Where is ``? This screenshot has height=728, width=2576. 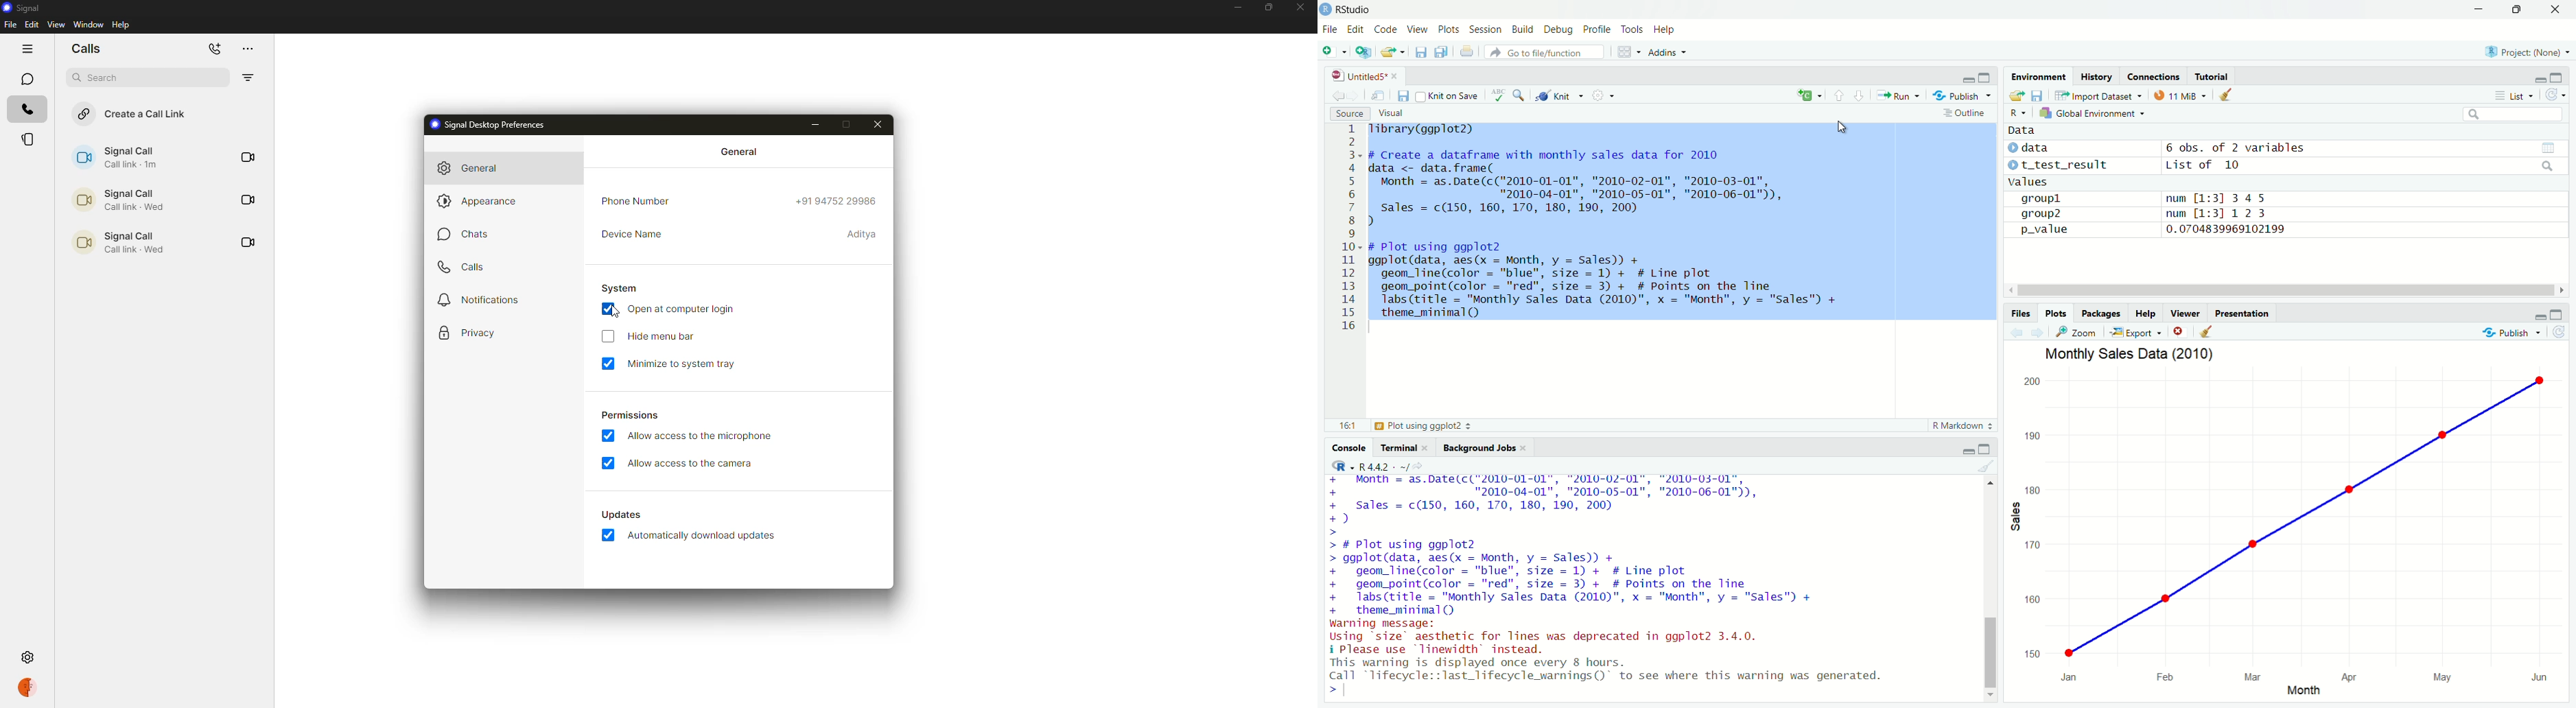  is located at coordinates (2509, 113).